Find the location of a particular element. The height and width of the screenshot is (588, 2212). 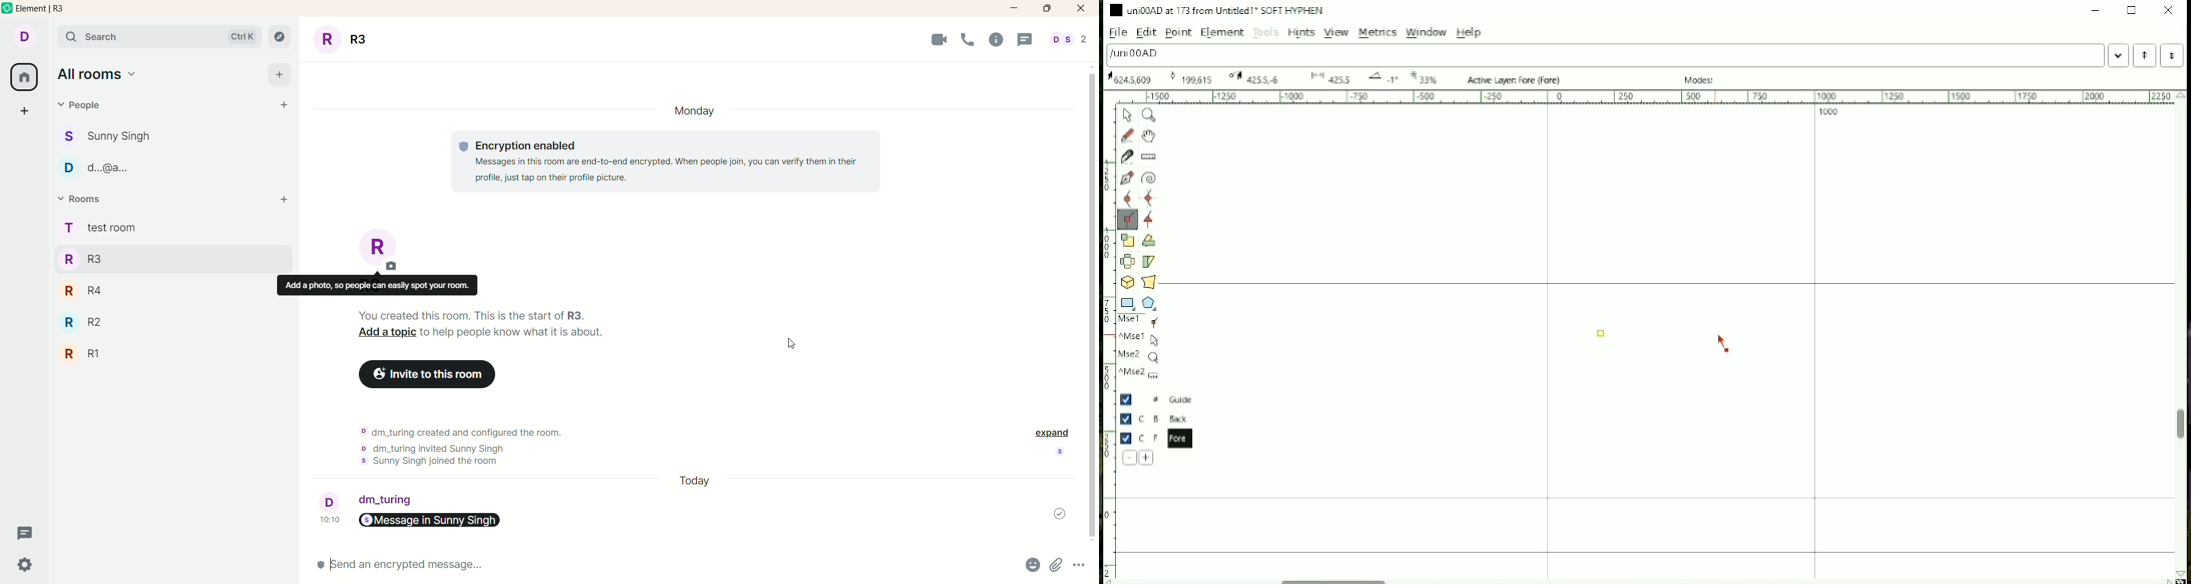

explore rooms is located at coordinates (280, 38).